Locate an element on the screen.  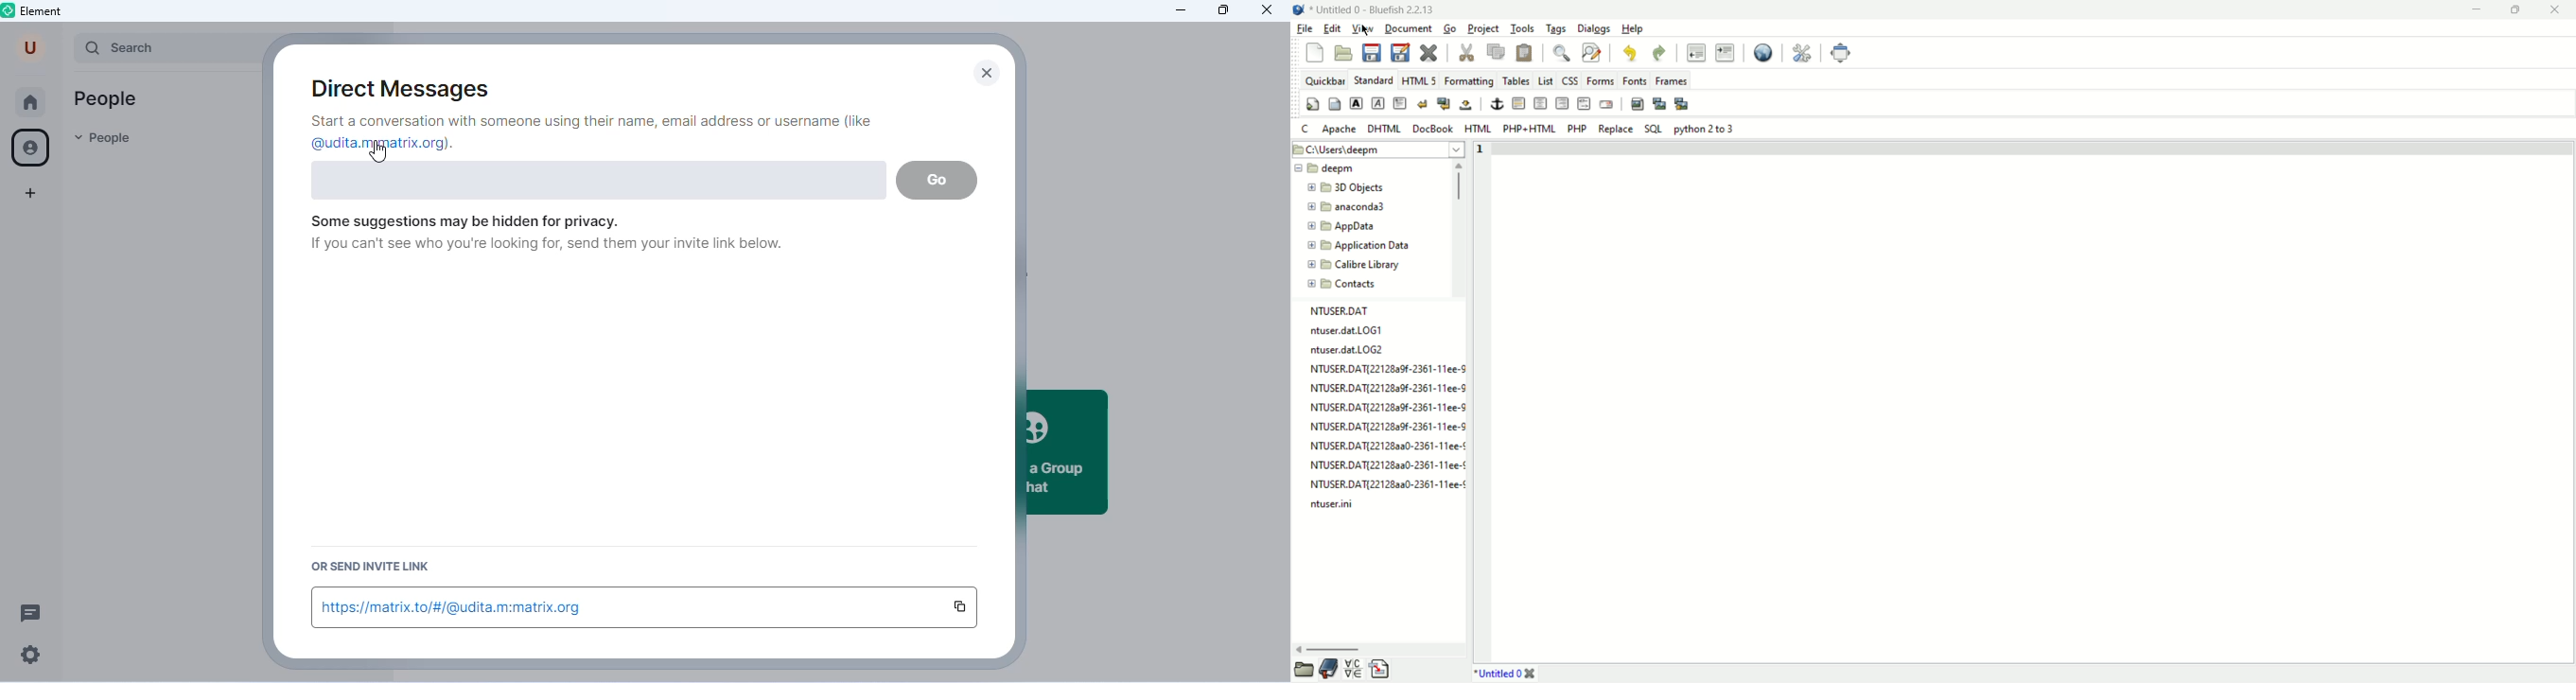
direct messages is located at coordinates (408, 89).